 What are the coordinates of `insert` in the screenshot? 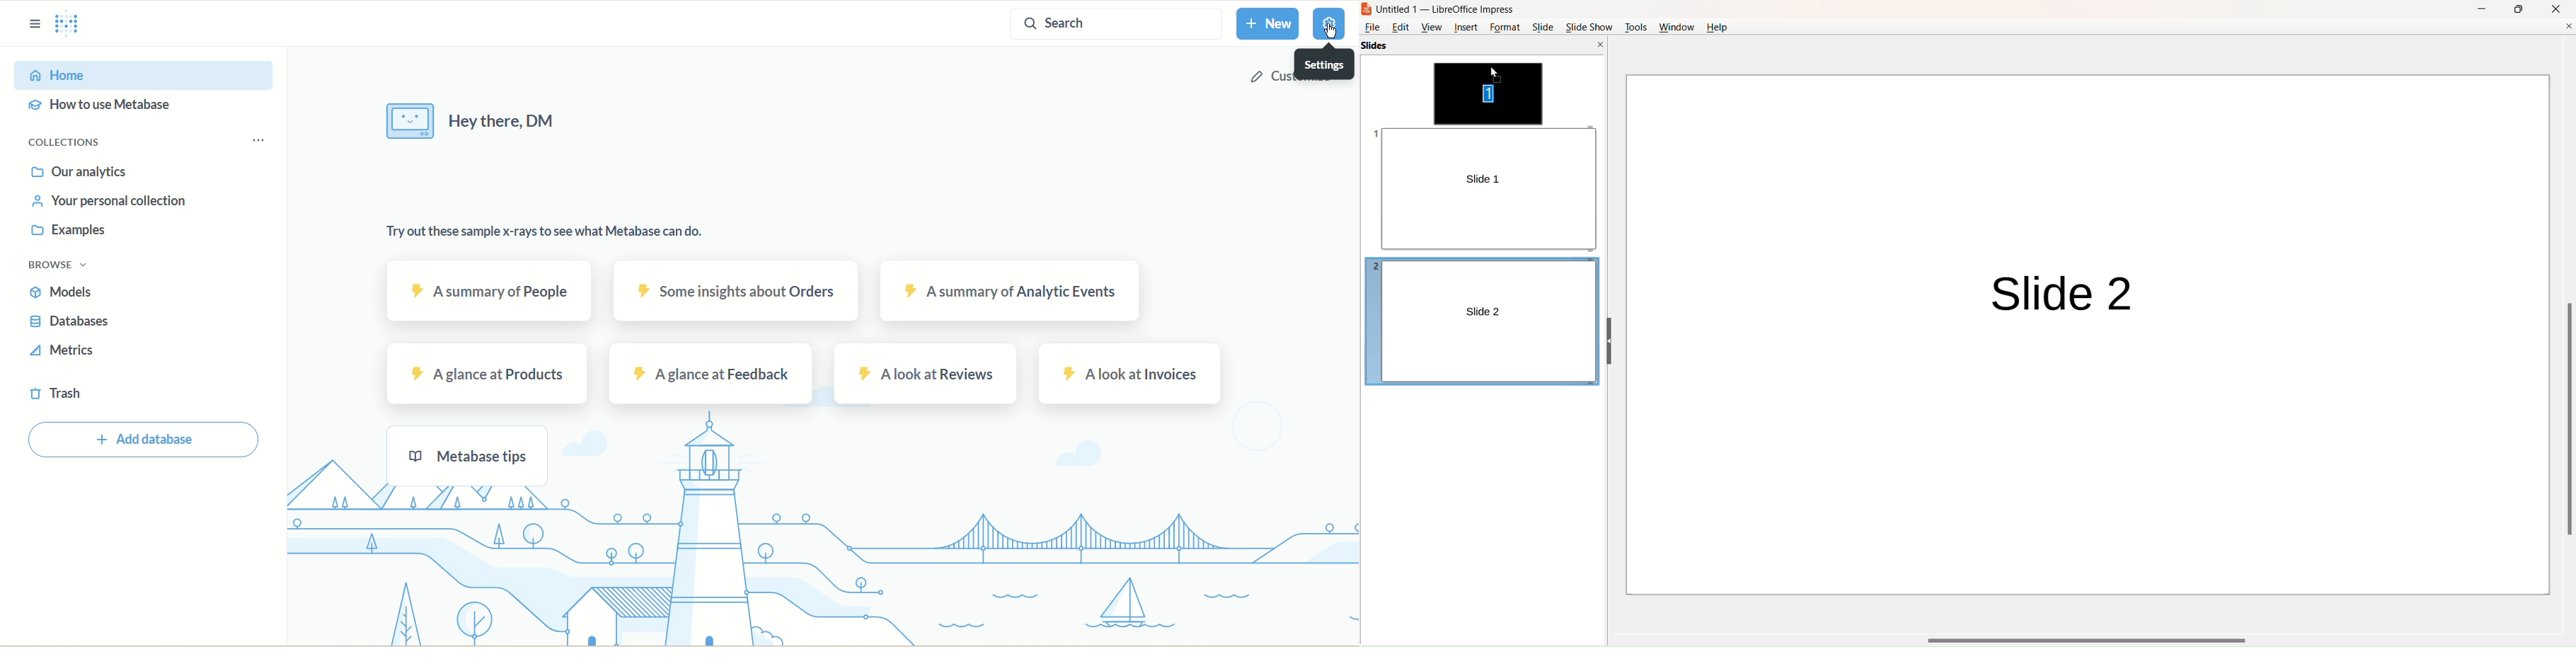 It's located at (1467, 29).